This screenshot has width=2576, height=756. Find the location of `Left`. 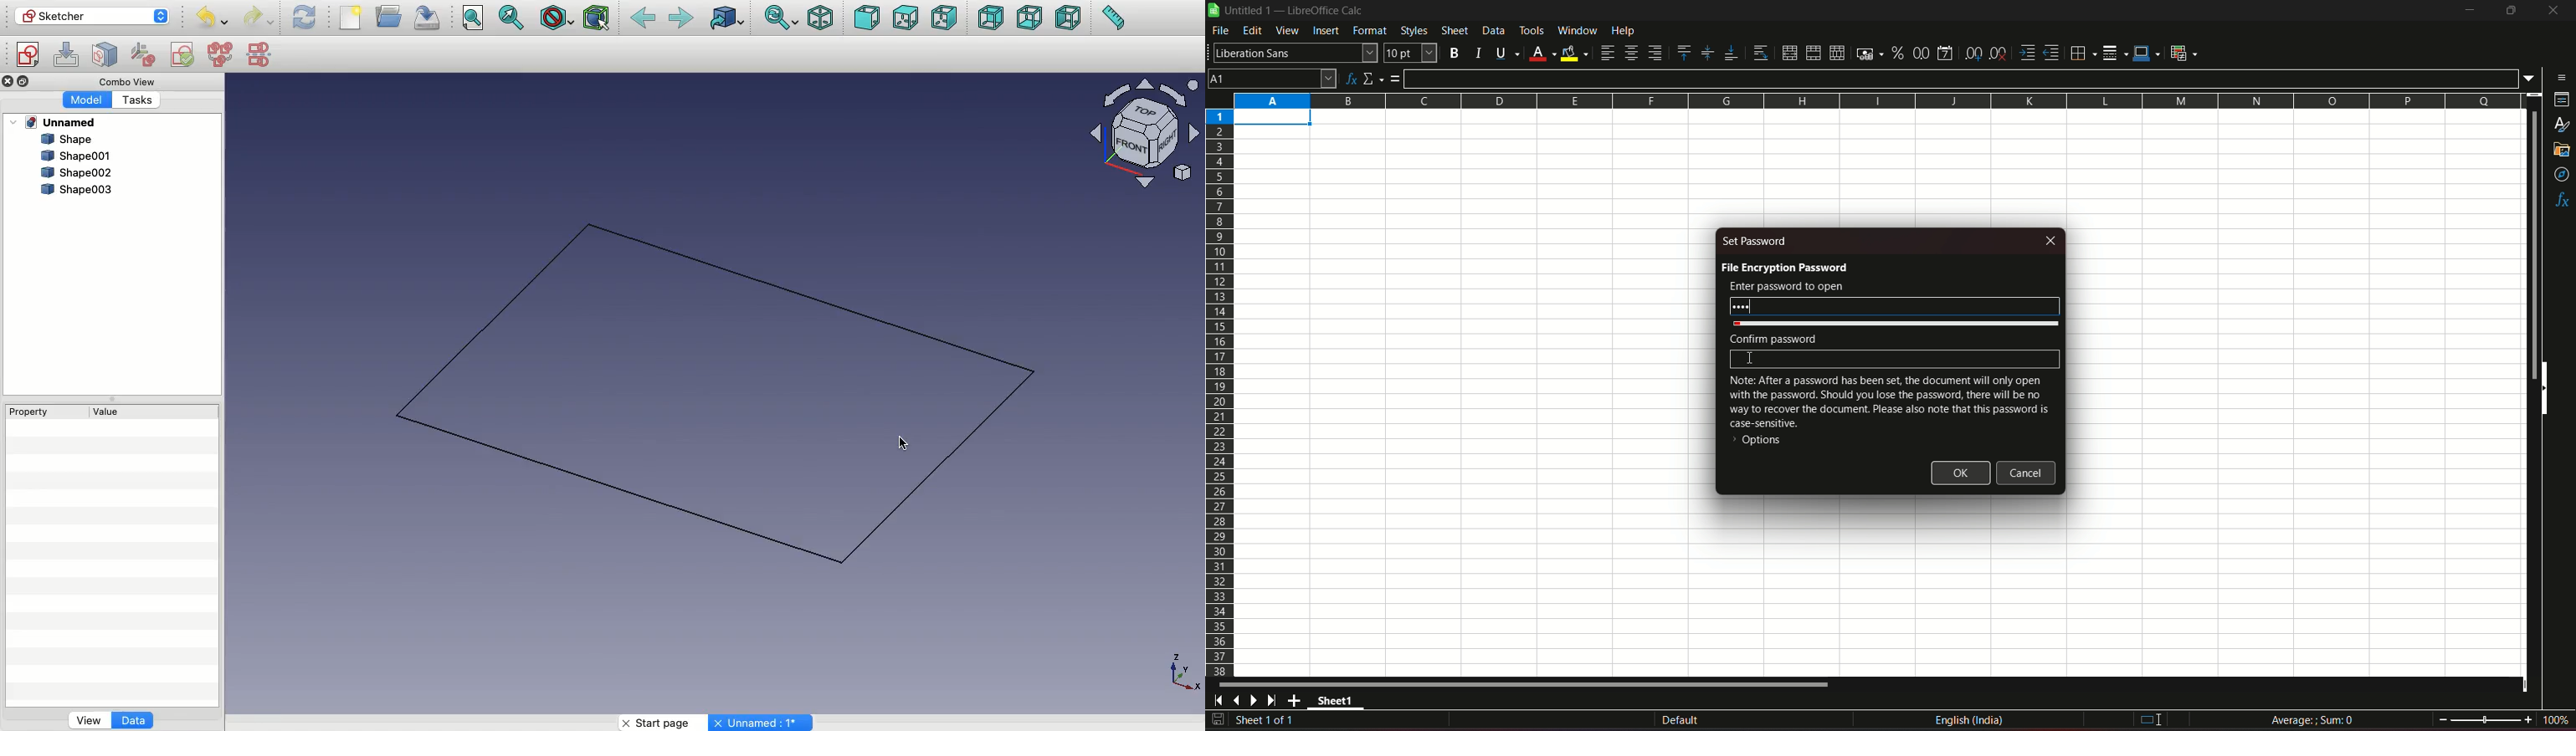

Left is located at coordinates (1068, 18).